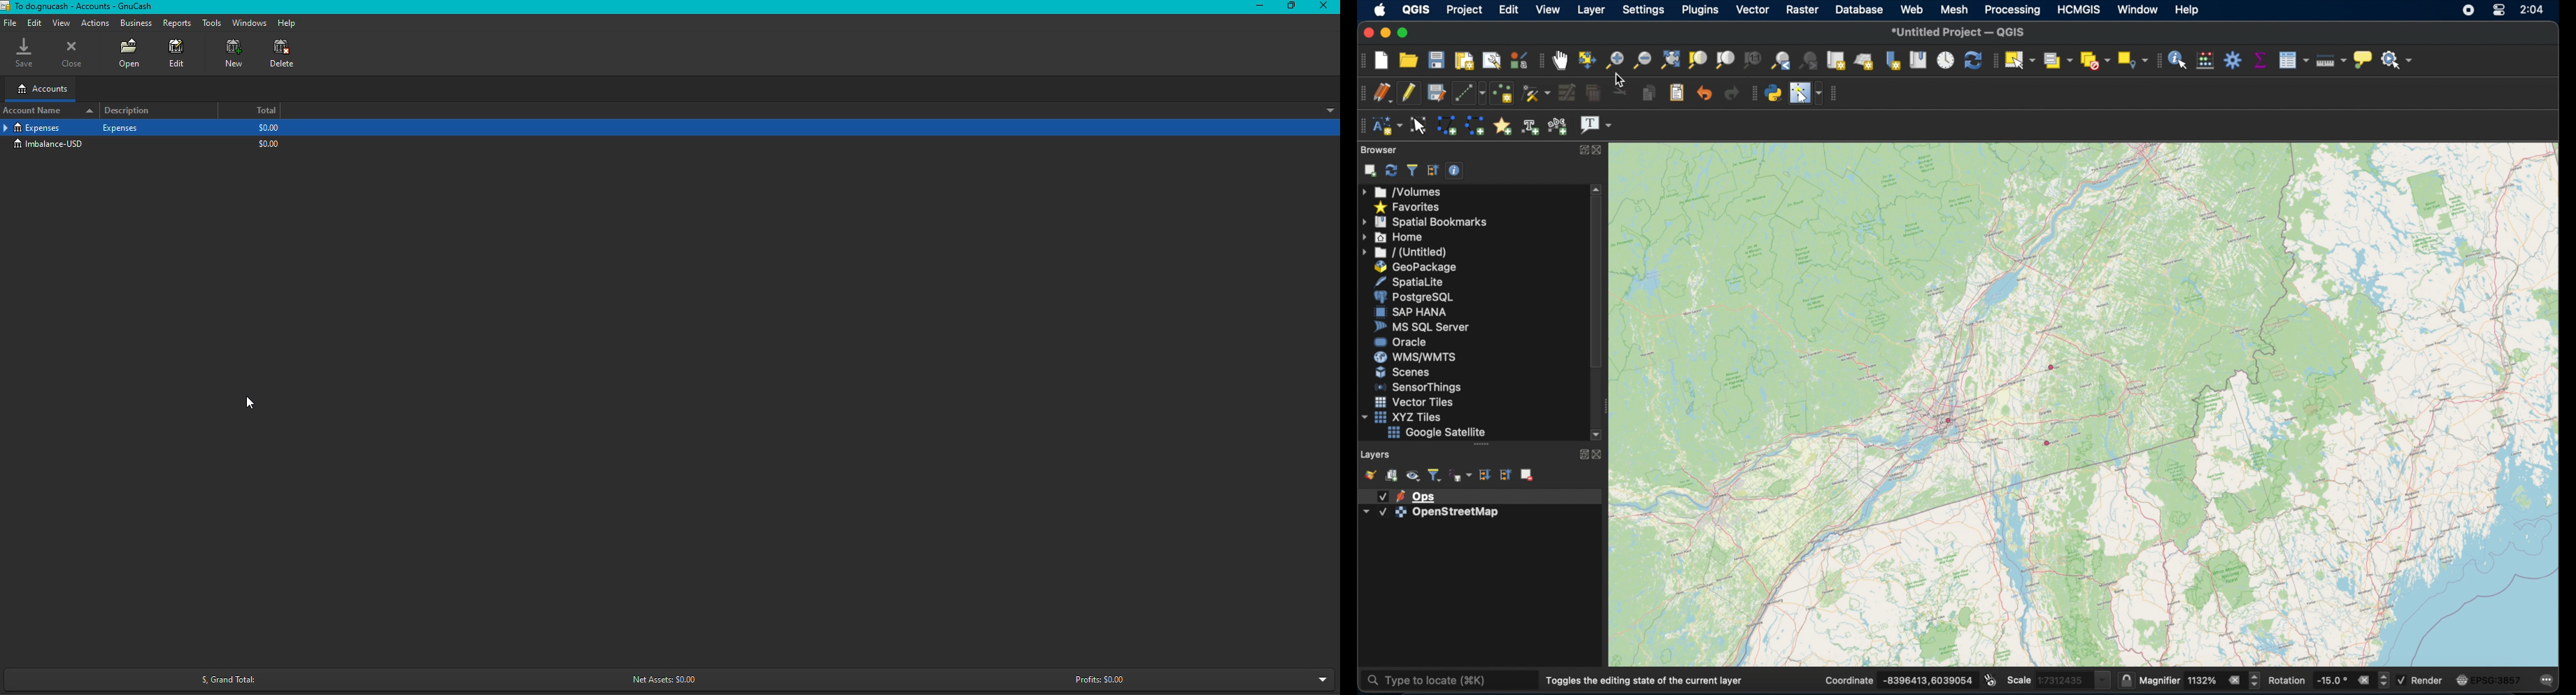 The width and height of the screenshot is (2576, 700). What do you see at coordinates (10, 23) in the screenshot?
I see `Navigation` at bounding box center [10, 23].